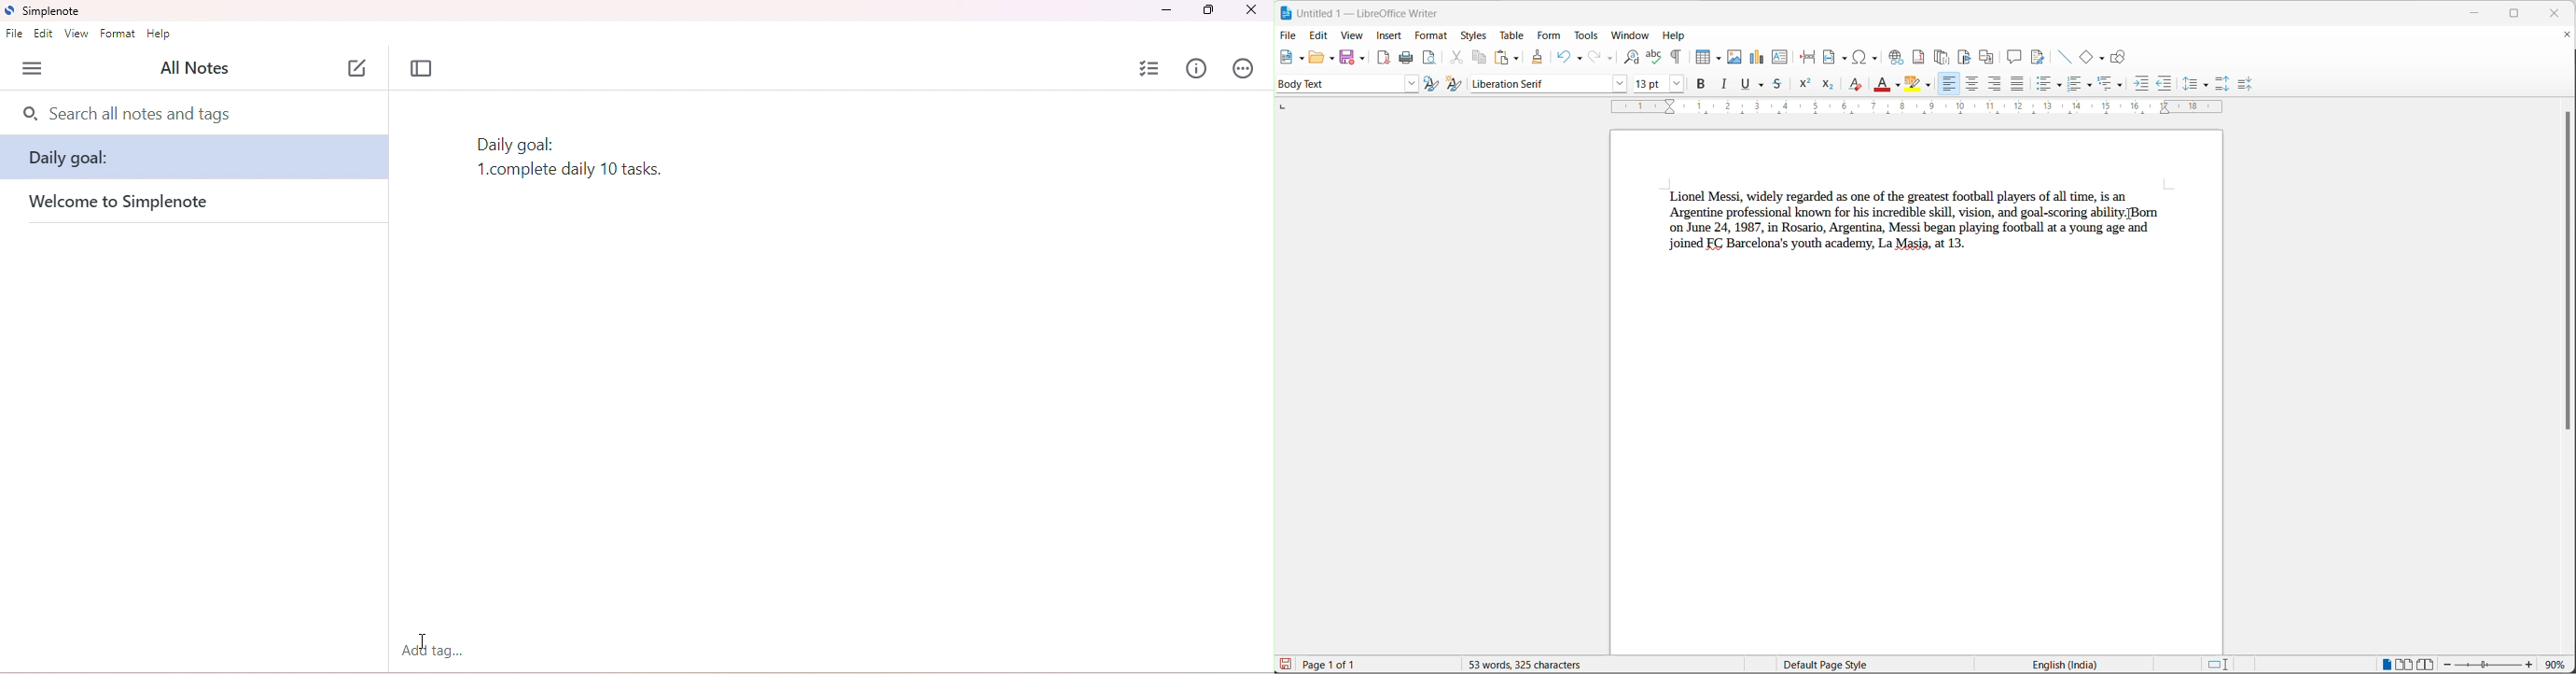  What do you see at coordinates (1629, 34) in the screenshot?
I see `window` at bounding box center [1629, 34].